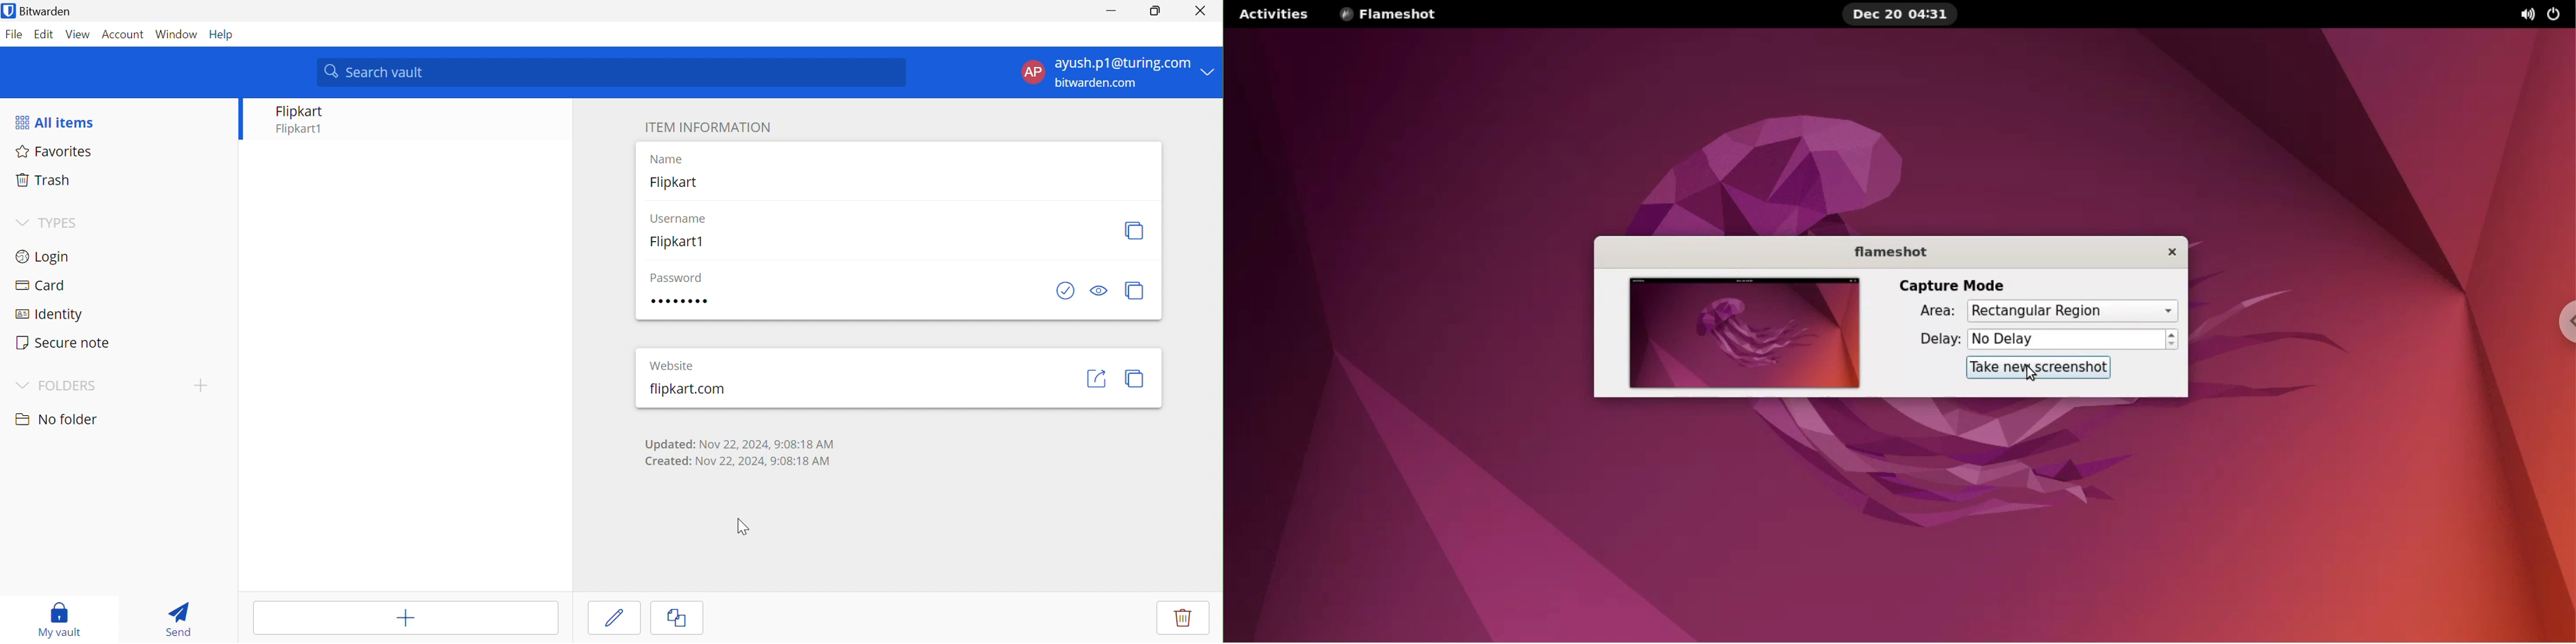 This screenshot has width=2576, height=644. What do you see at coordinates (2559, 13) in the screenshot?
I see `power setting options` at bounding box center [2559, 13].